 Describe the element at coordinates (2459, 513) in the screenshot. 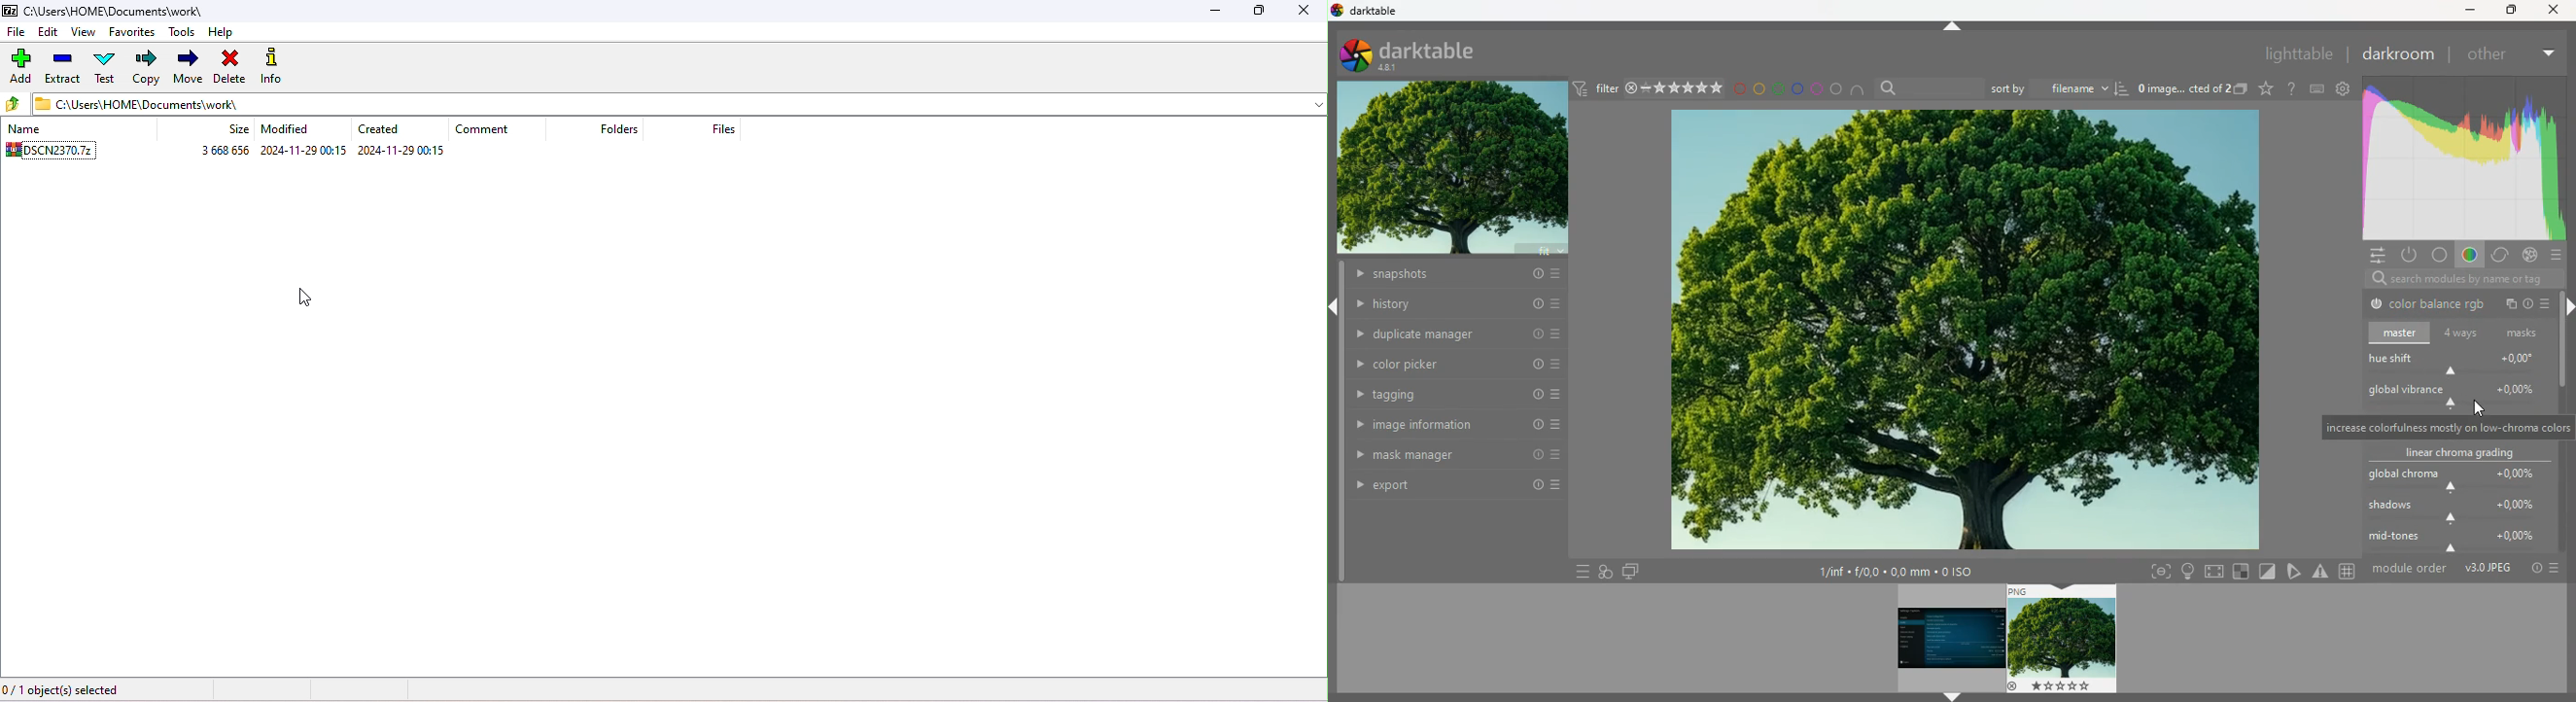

I see `shadow` at that location.